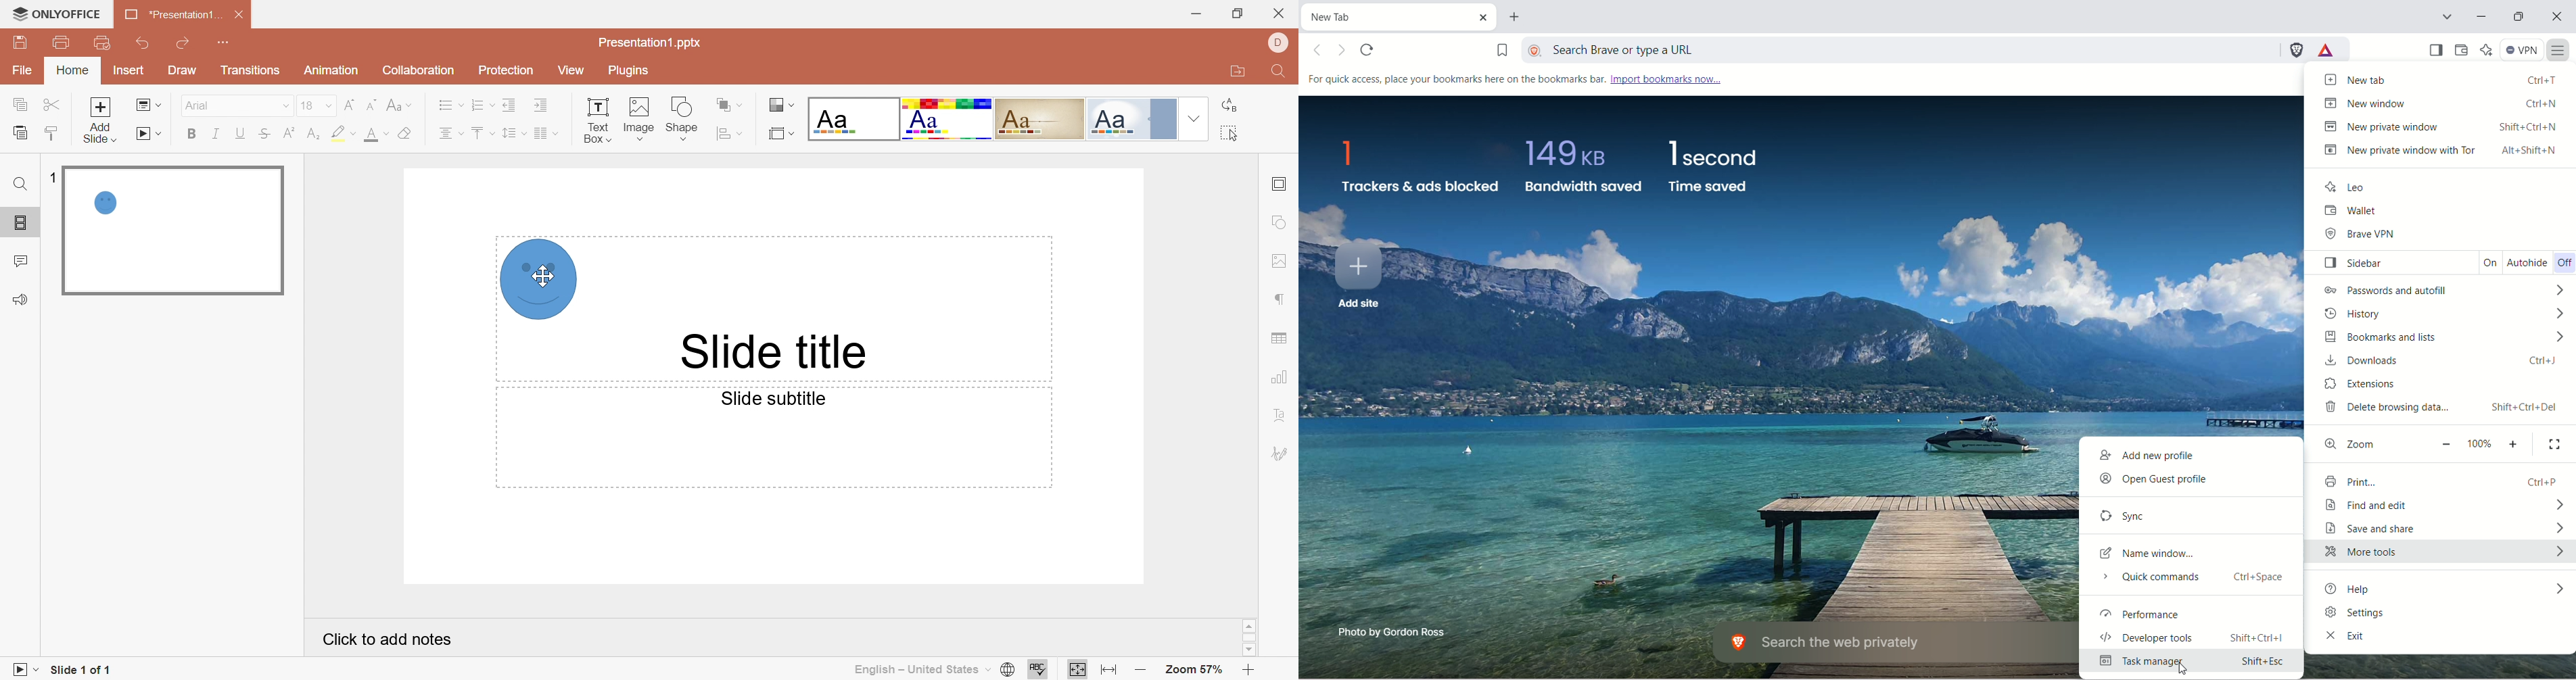 This screenshot has width=2576, height=700. What do you see at coordinates (1281, 301) in the screenshot?
I see `paragraph settings` at bounding box center [1281, 301].